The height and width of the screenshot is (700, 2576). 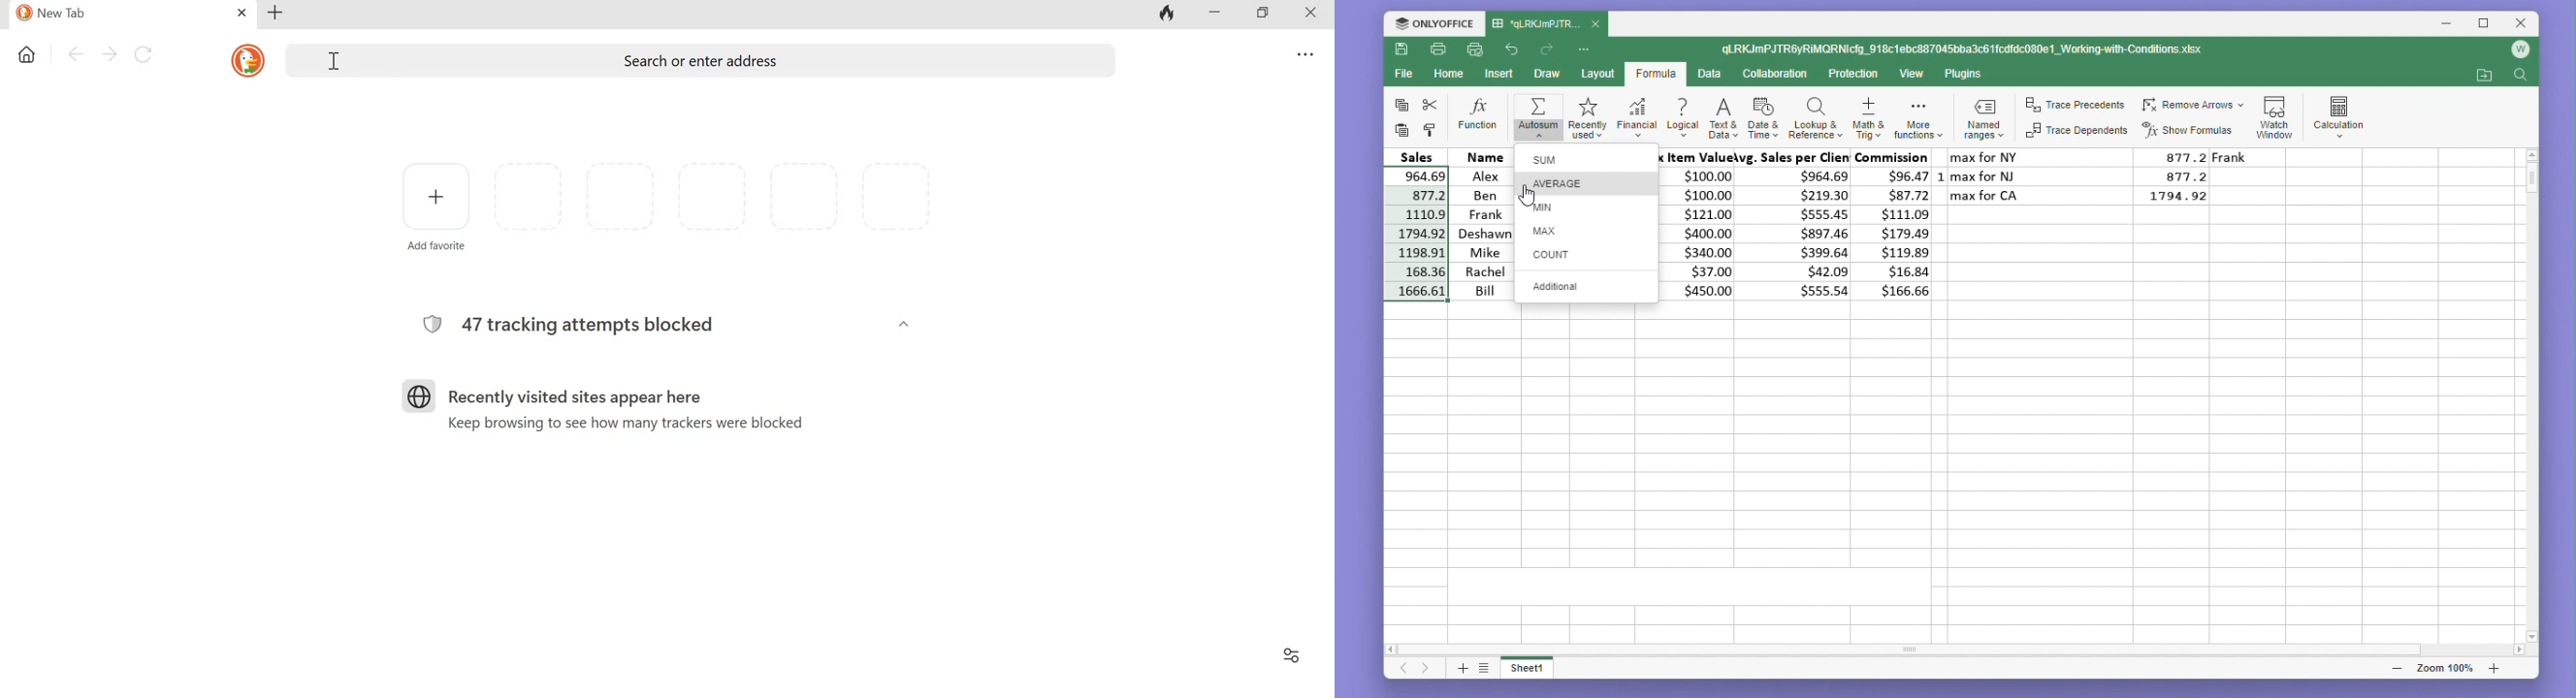 I want to click on trace precedents, so click(x=2077, y=107).